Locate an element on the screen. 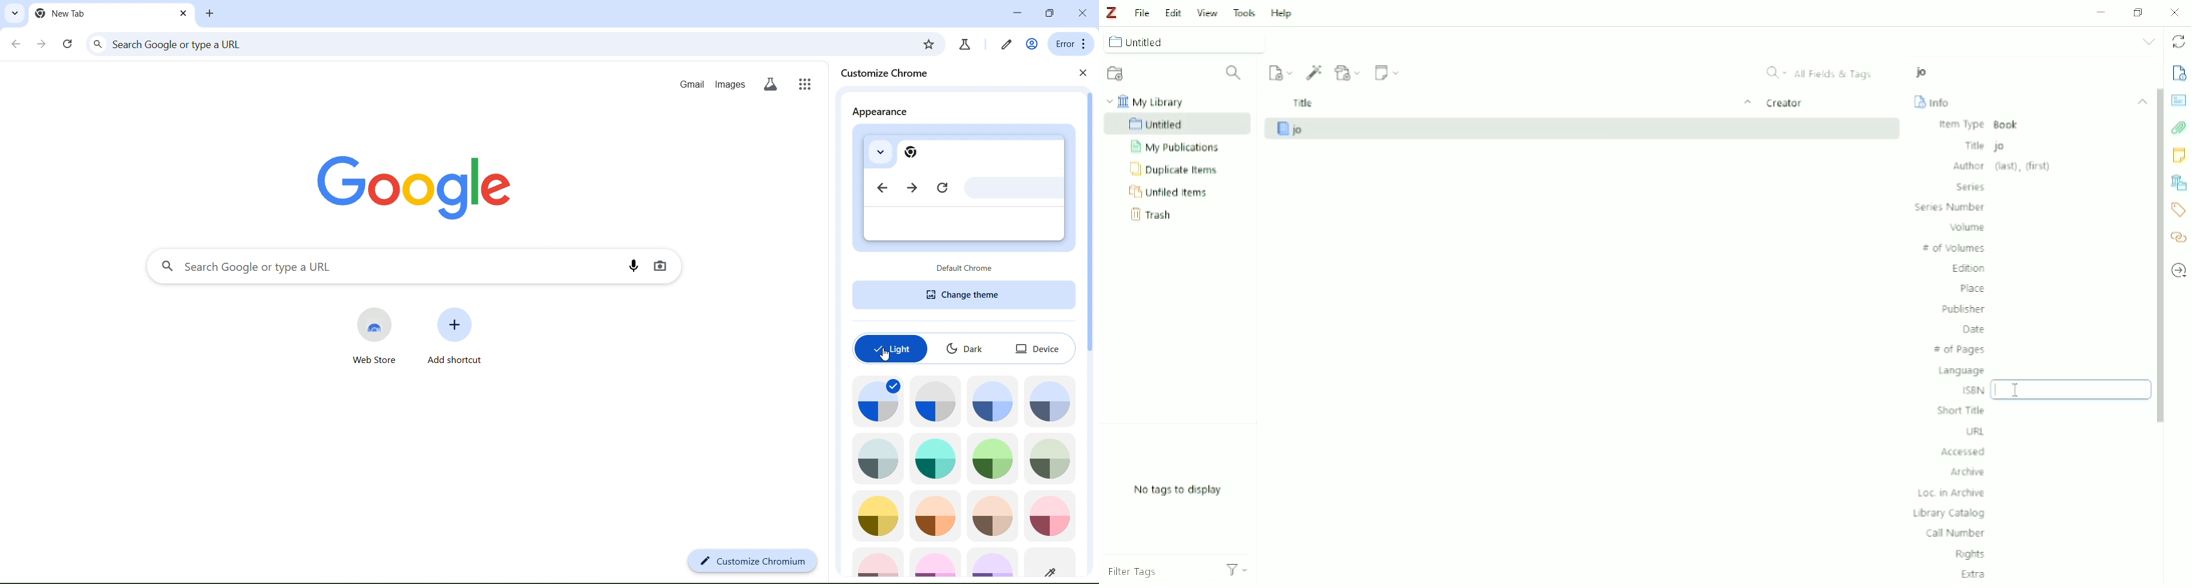 The image size is (2212, 588). reload page is located at coordinates (68, 44).